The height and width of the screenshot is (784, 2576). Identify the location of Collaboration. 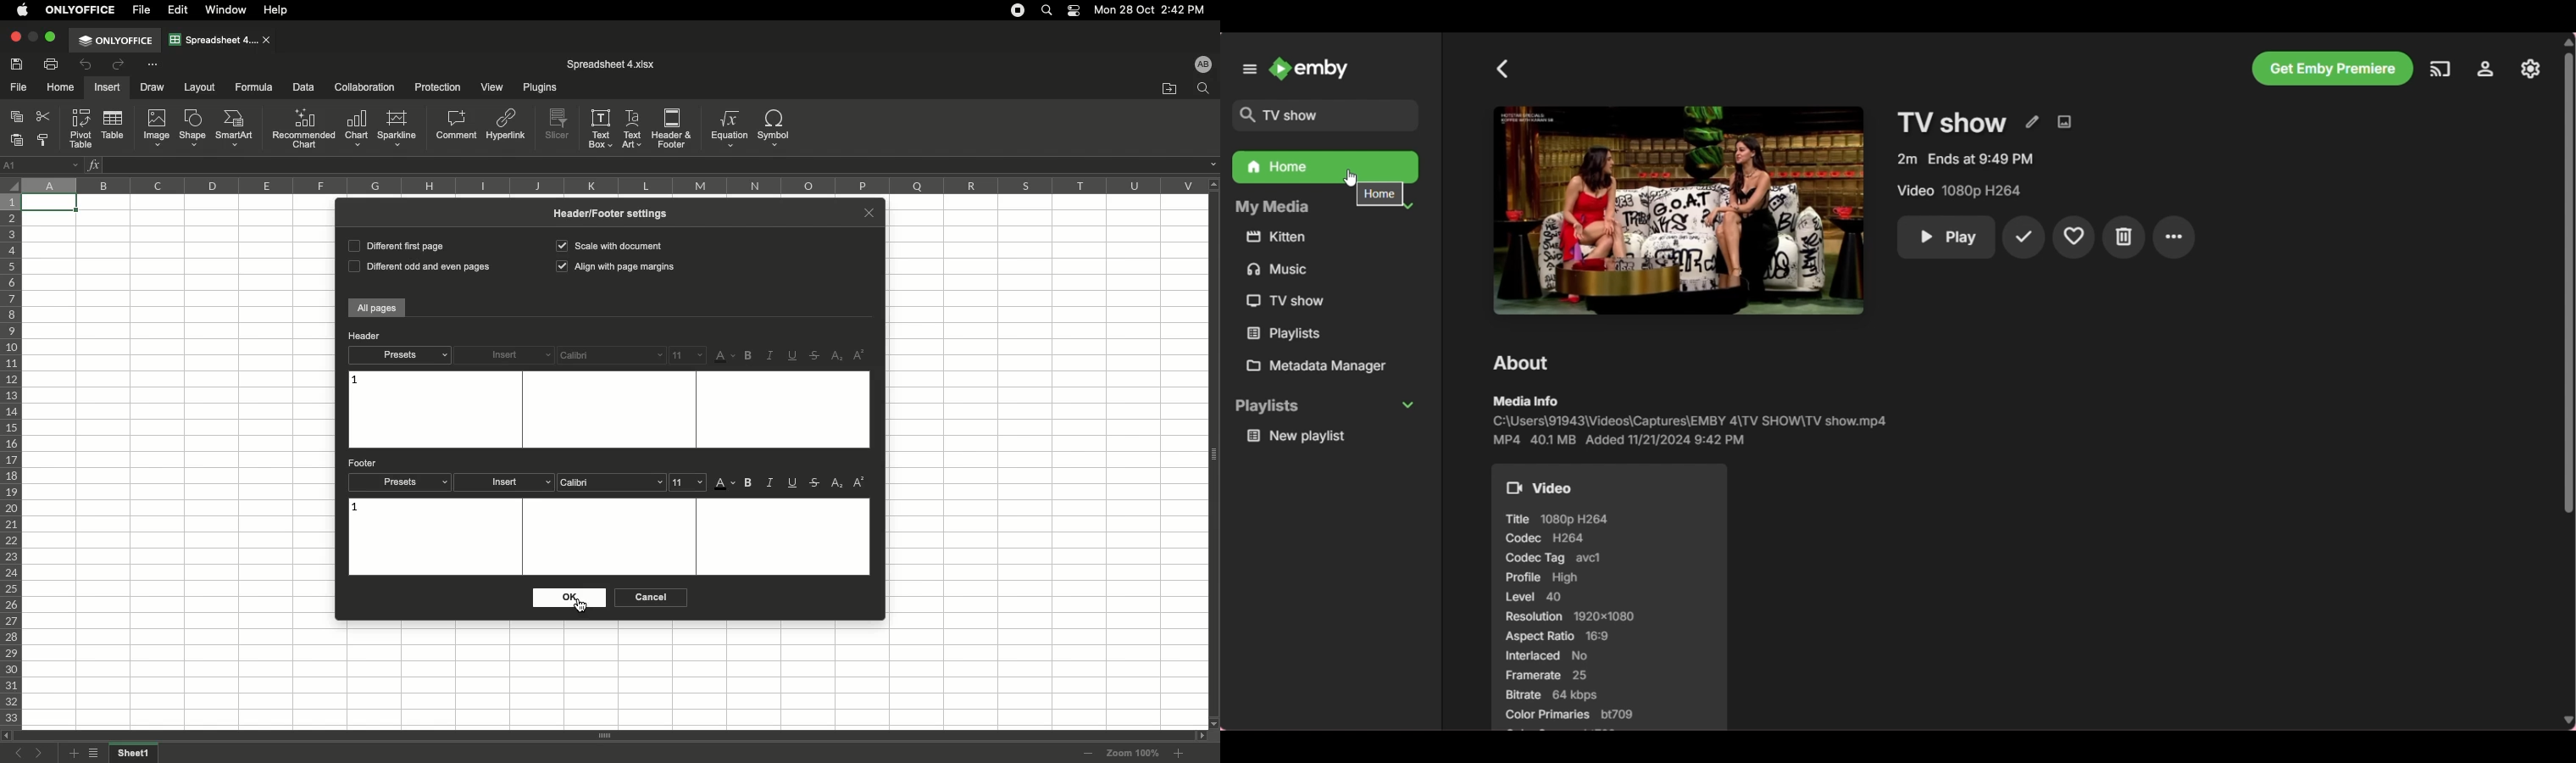
(365, 88).